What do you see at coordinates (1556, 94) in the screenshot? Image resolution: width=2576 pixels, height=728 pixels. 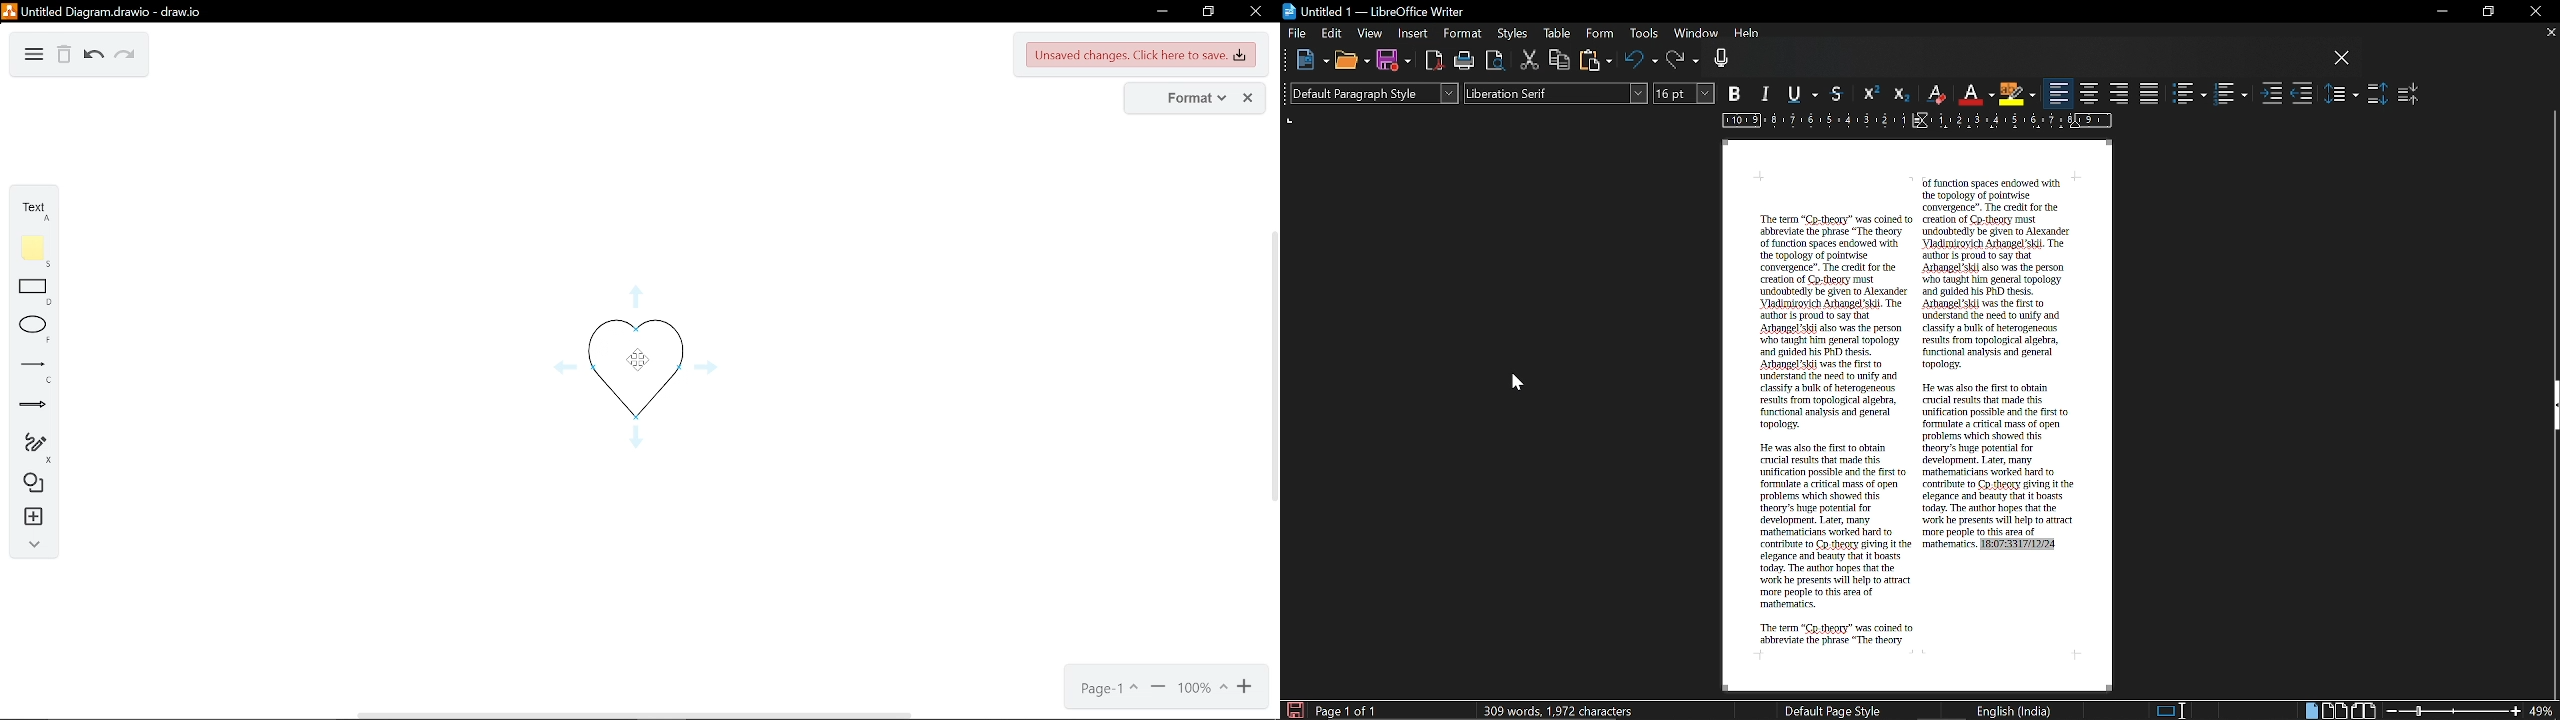 I see `Text style` at bounding box center [1556, 94].